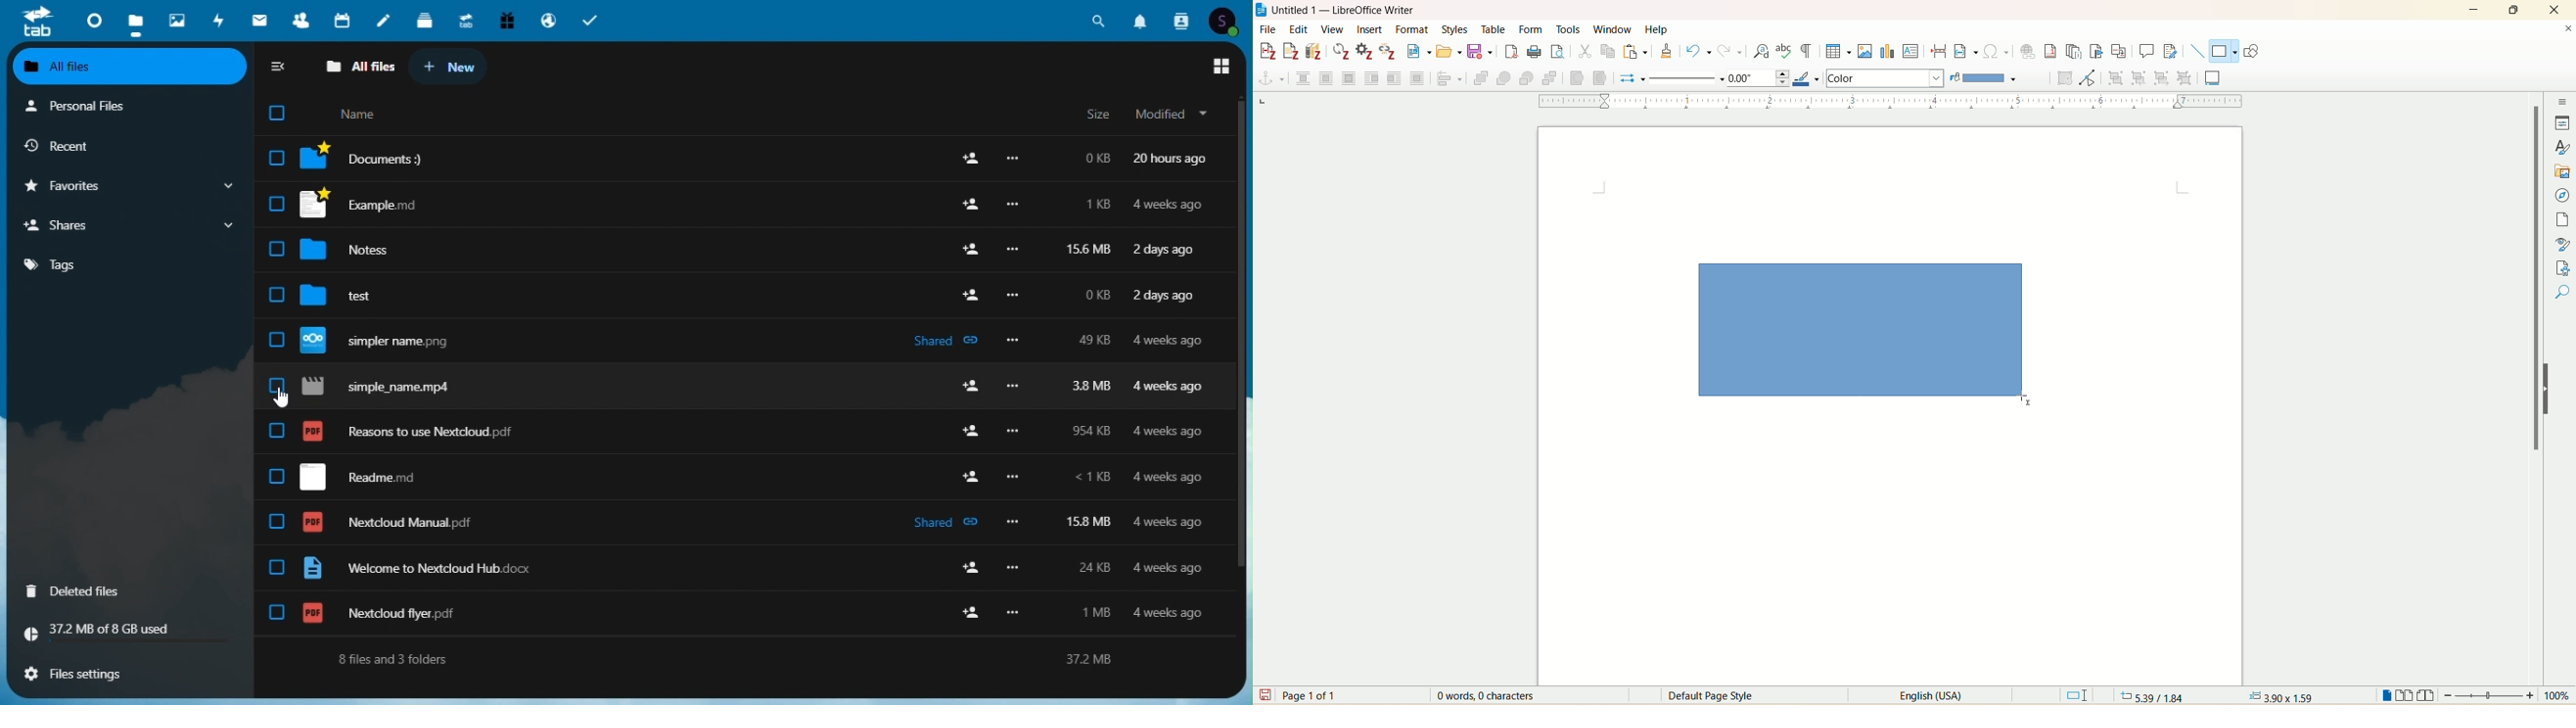 The width and height of the screenshot is (2576, 728). What do you see at coordinates (722, 475) in the screenshot?
I see `Readme.md` at bounding box center [722, 475].